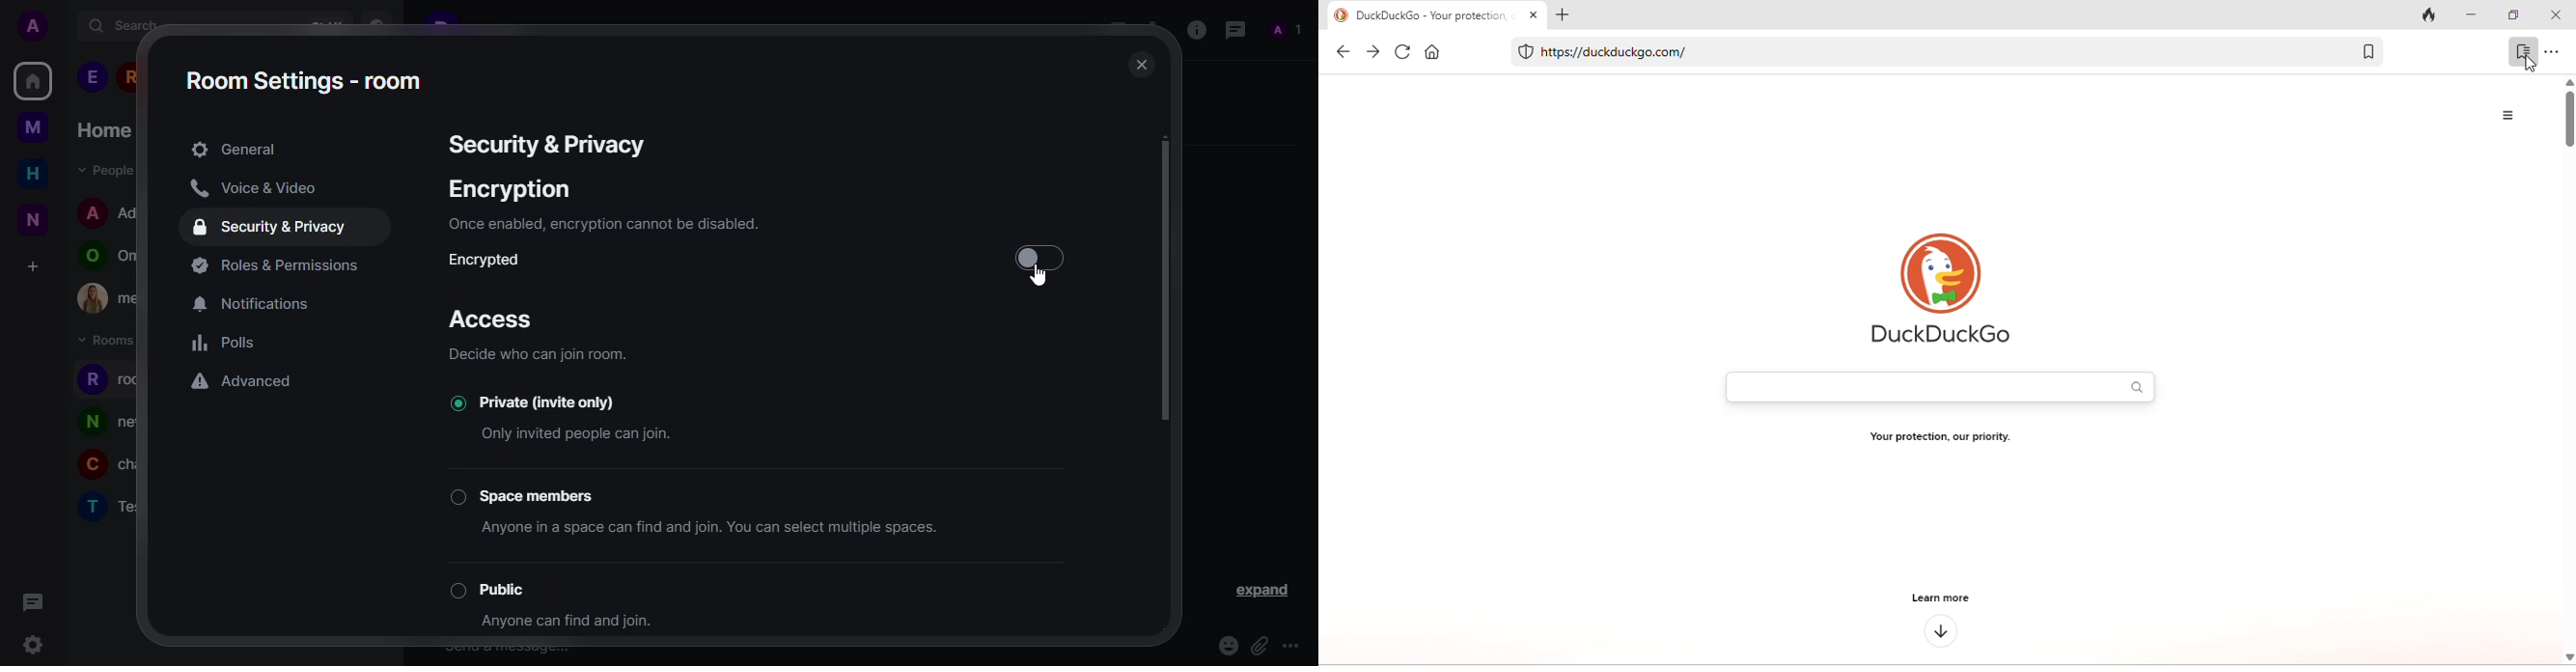 This screenshot has width=2576, height=672. Describe the element at coordinates (571, 624) in the screenshot. I see `‘Anyone Can find and join.` at that location.